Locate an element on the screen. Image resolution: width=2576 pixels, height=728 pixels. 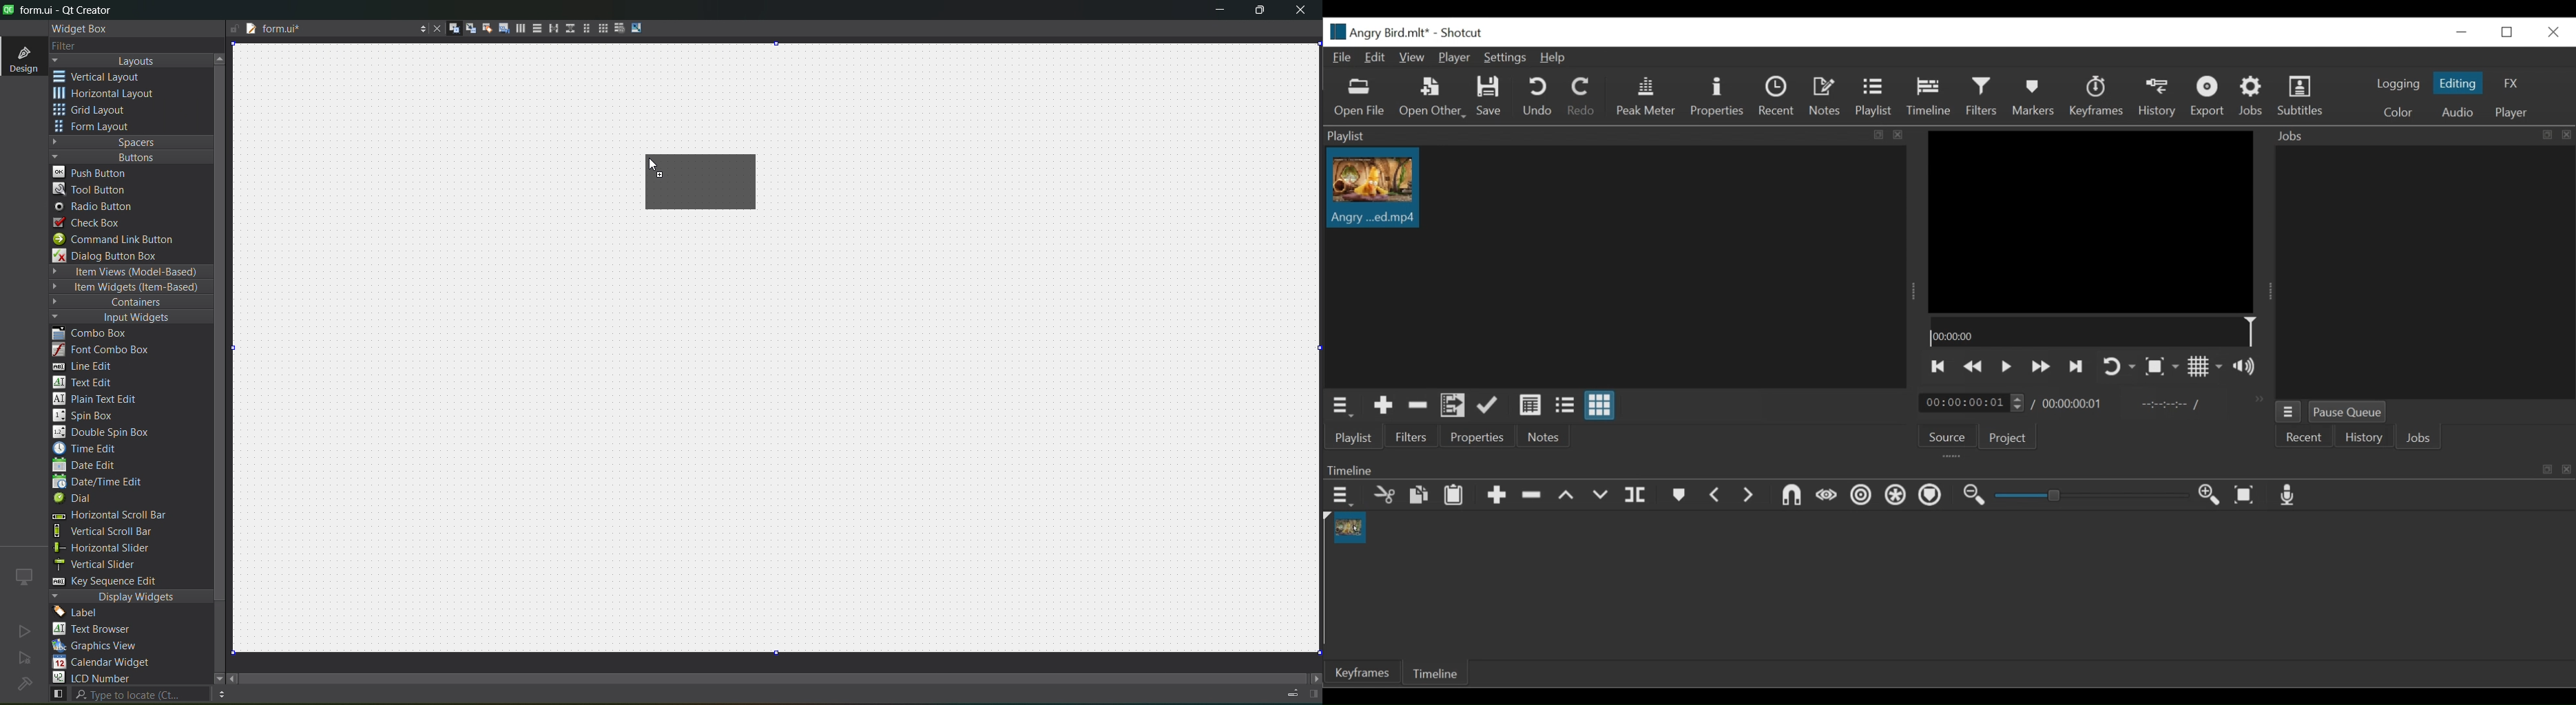
move up is located at coordinates (222, 57).